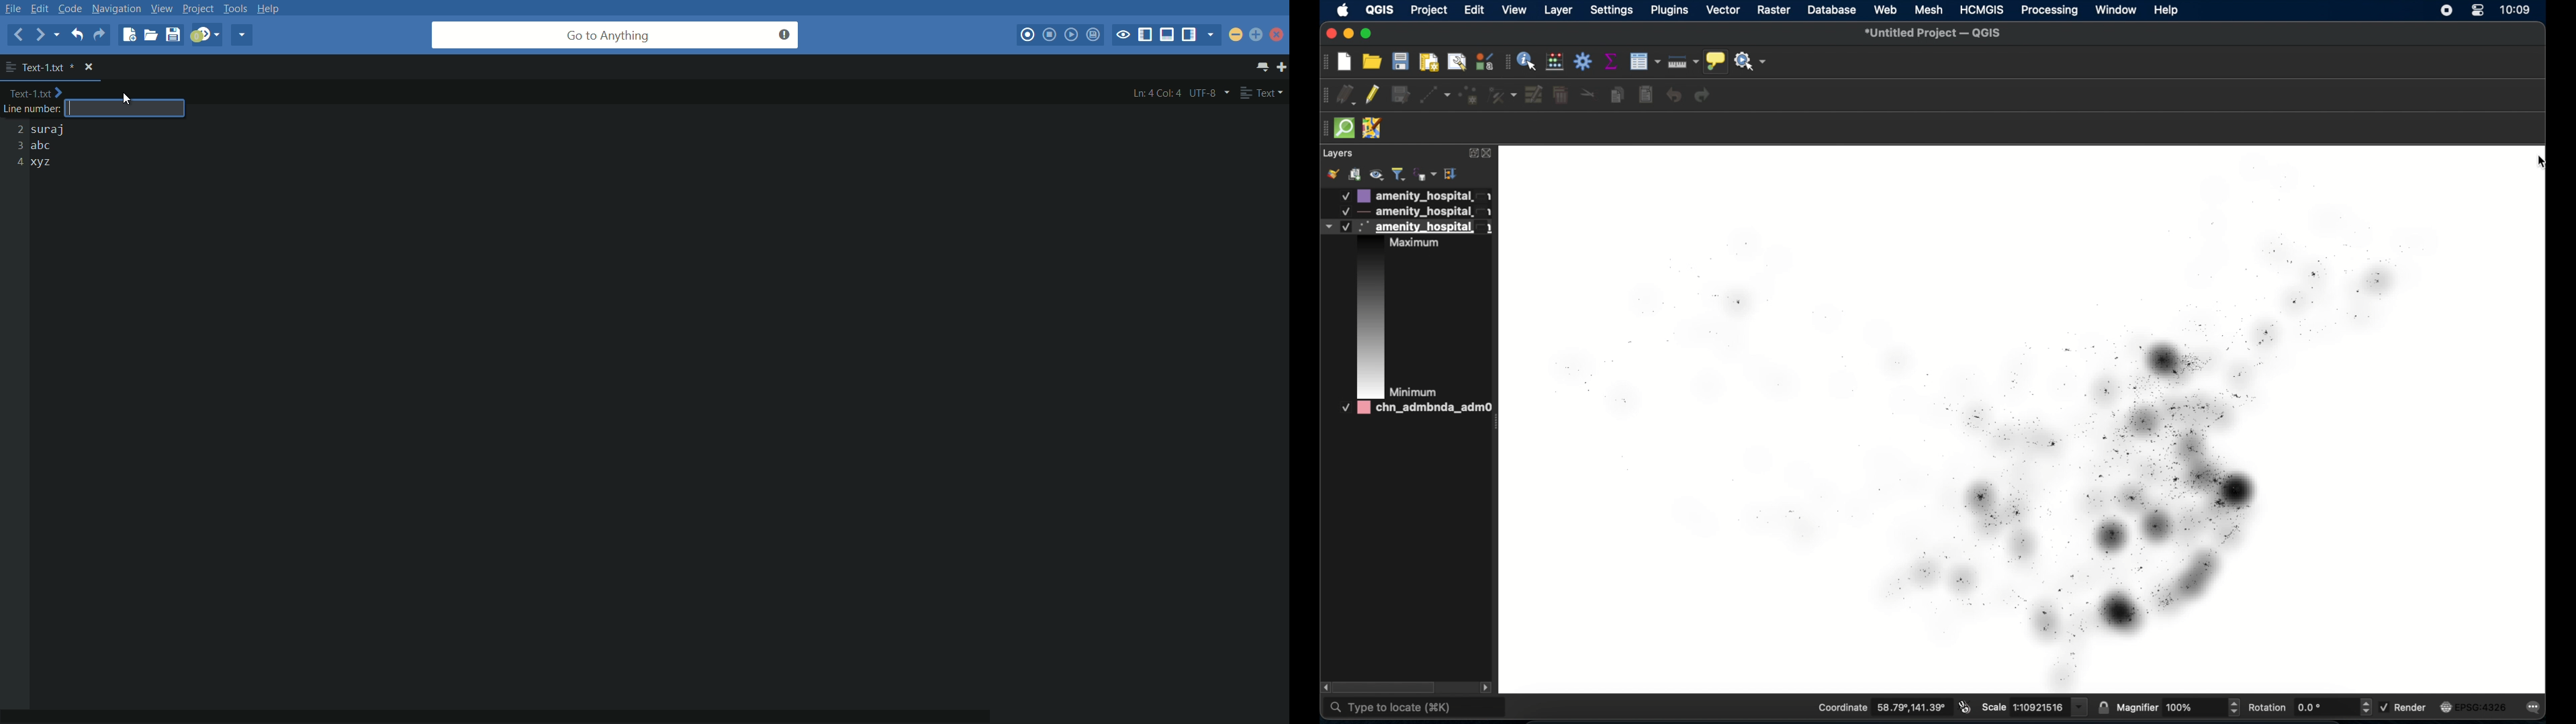  What do you see at coordinates (1584, 61) in the screenshot?
I see `toolbox` at bounding box center [1584, 61].